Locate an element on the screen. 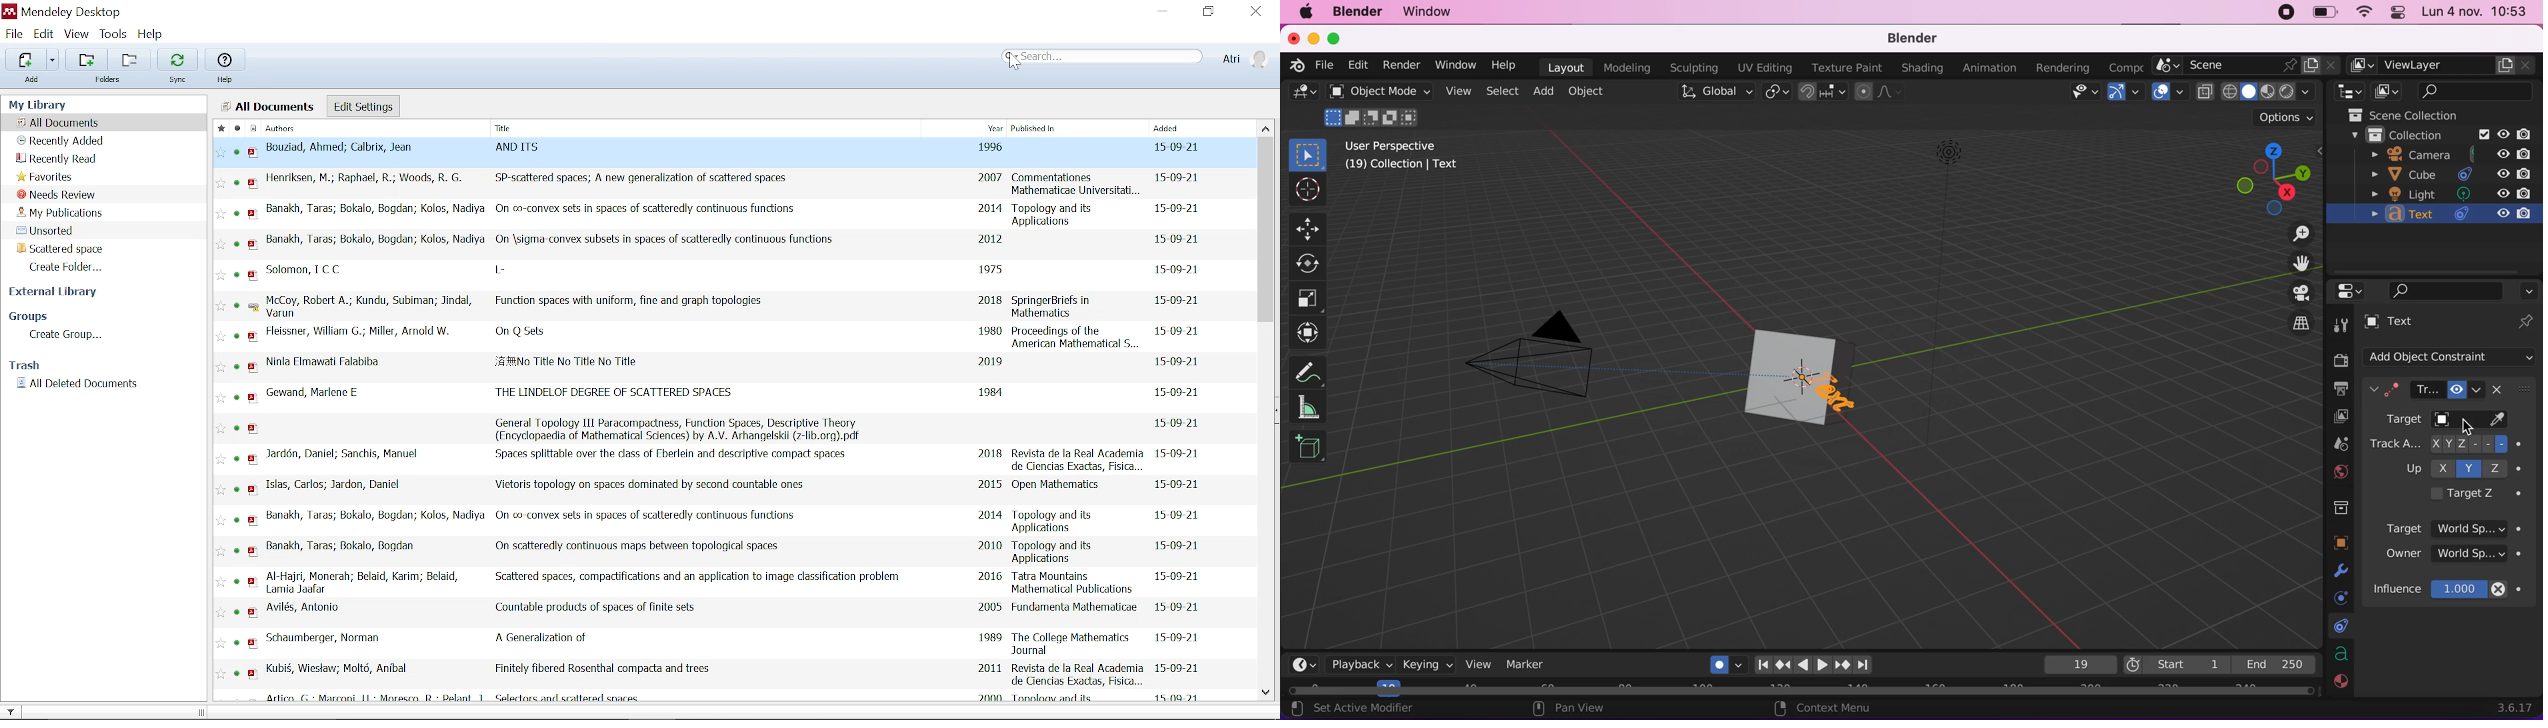  Documents format is located at coordinates (252, 128).